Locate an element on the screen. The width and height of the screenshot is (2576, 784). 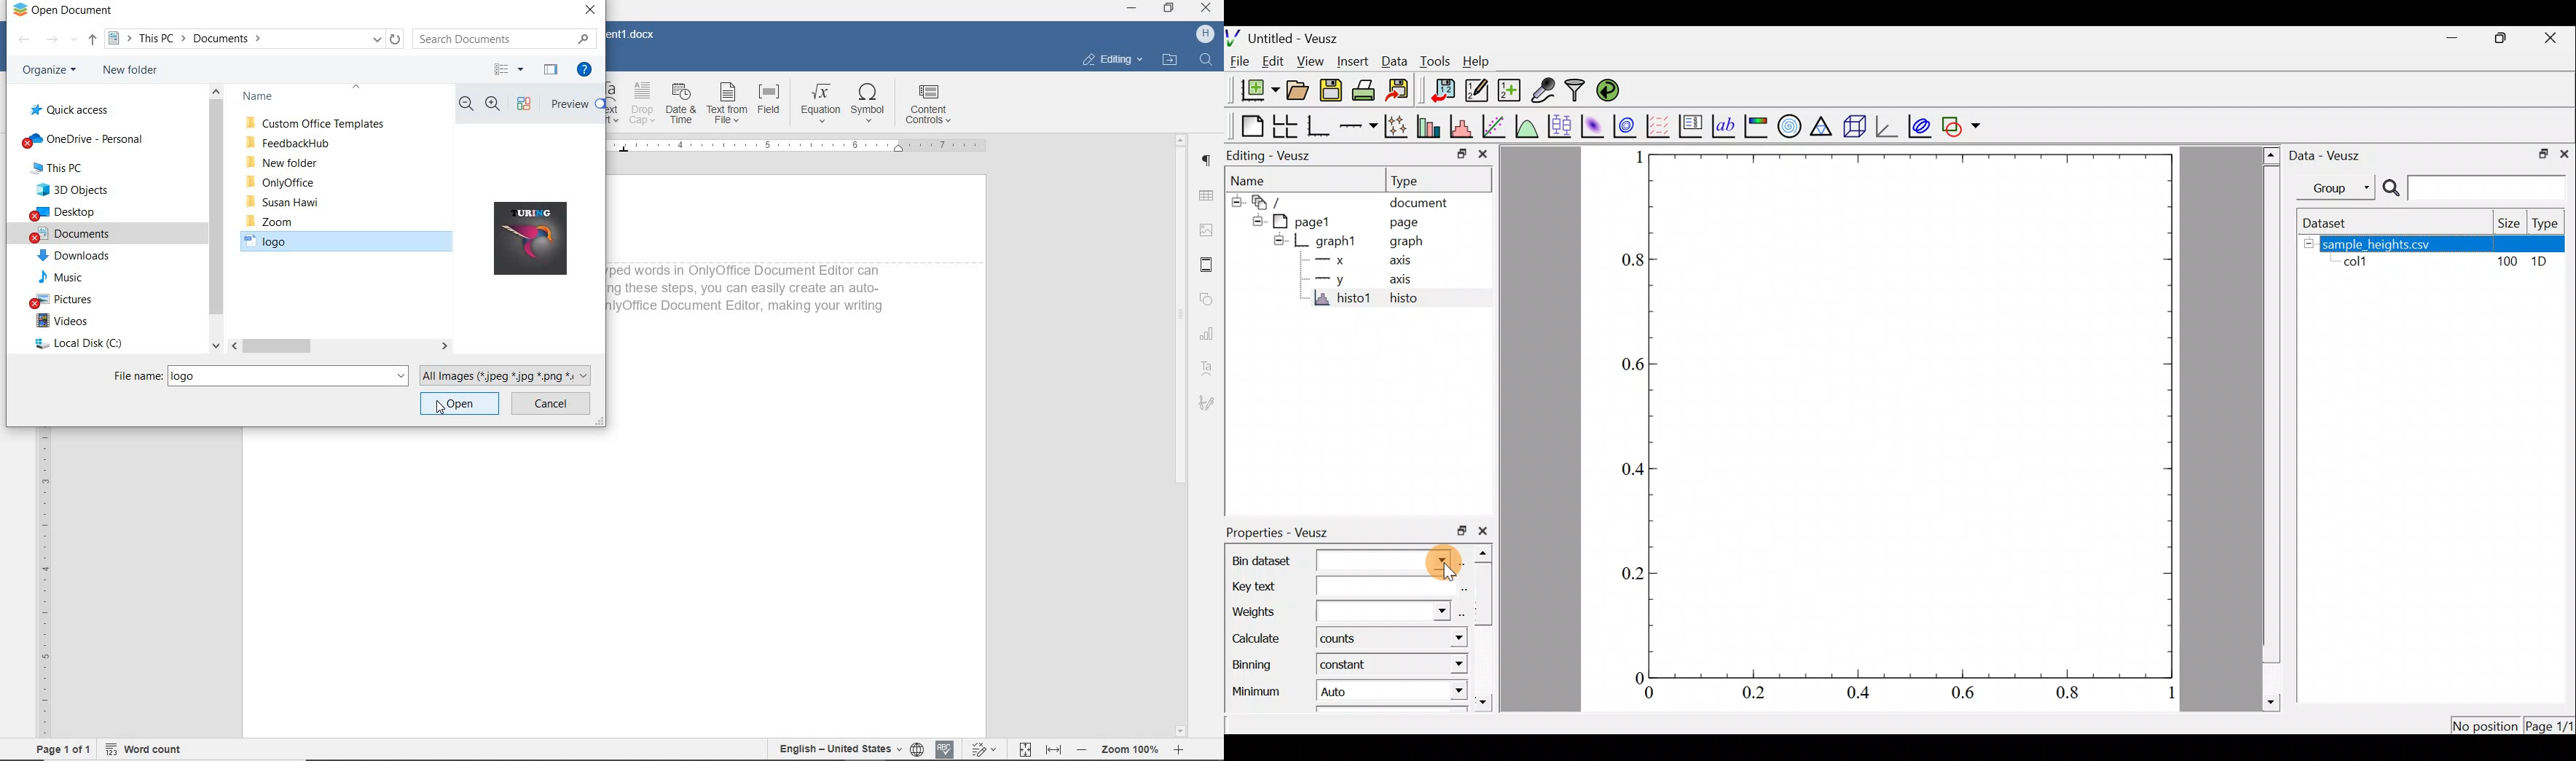
IMAGE is located at coordinates (1206, 230).